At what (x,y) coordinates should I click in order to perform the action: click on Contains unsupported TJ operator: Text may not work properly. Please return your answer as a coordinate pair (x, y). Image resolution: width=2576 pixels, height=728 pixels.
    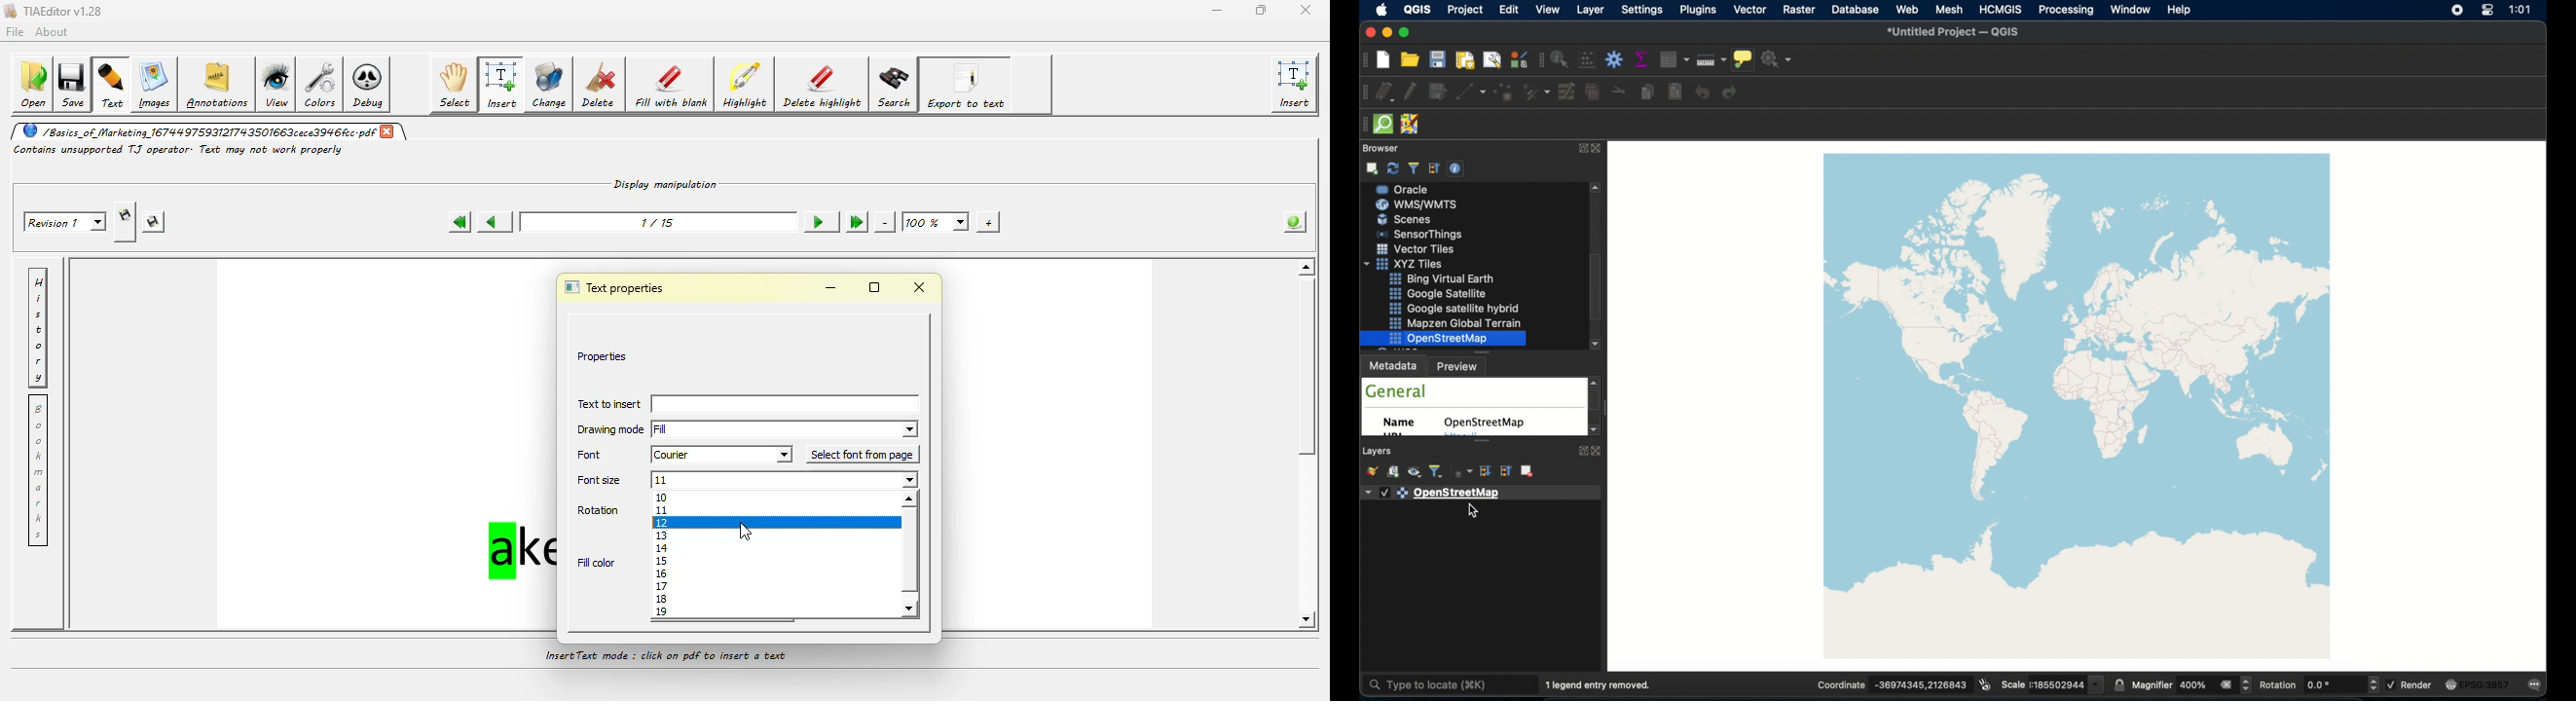
    Looking at the image, I should click on (179, 150).